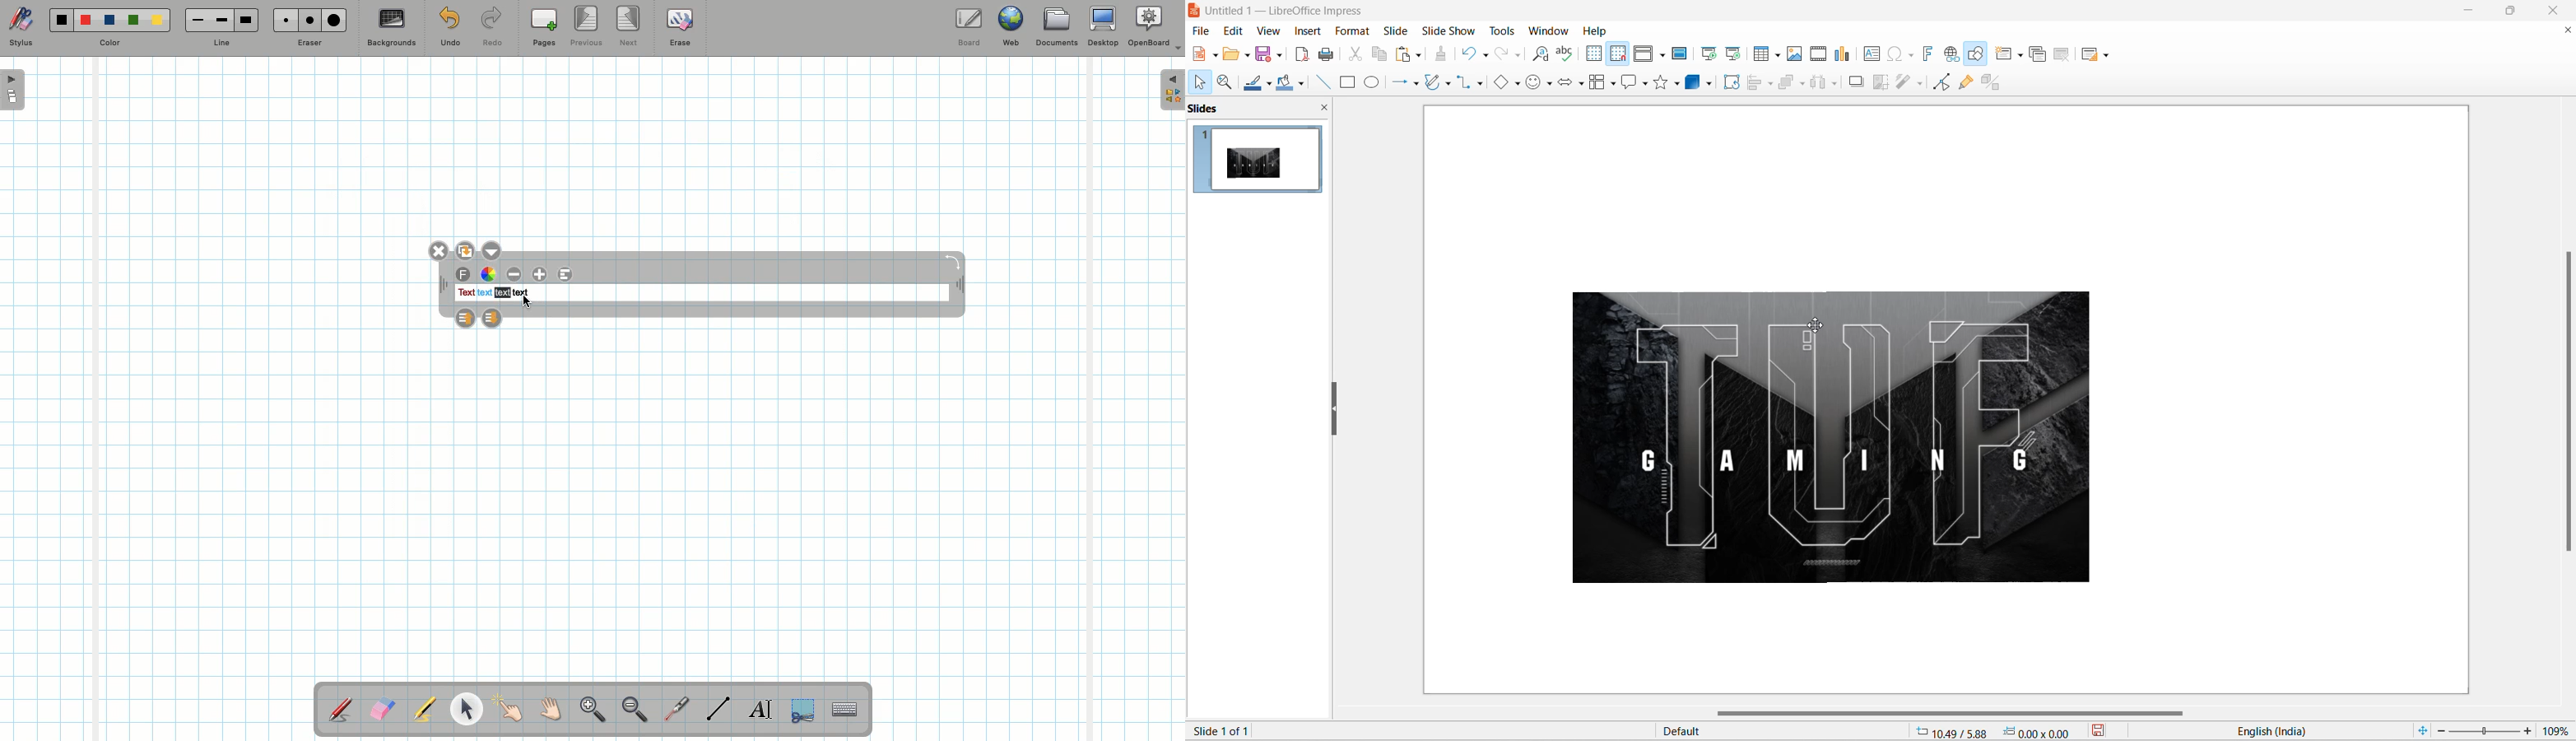 The width and height of the screenshot is (2576, 756). What do you see at coordinates (1319, 82) in the screenshot?
I see `line` at bounding box center [1319, 82].